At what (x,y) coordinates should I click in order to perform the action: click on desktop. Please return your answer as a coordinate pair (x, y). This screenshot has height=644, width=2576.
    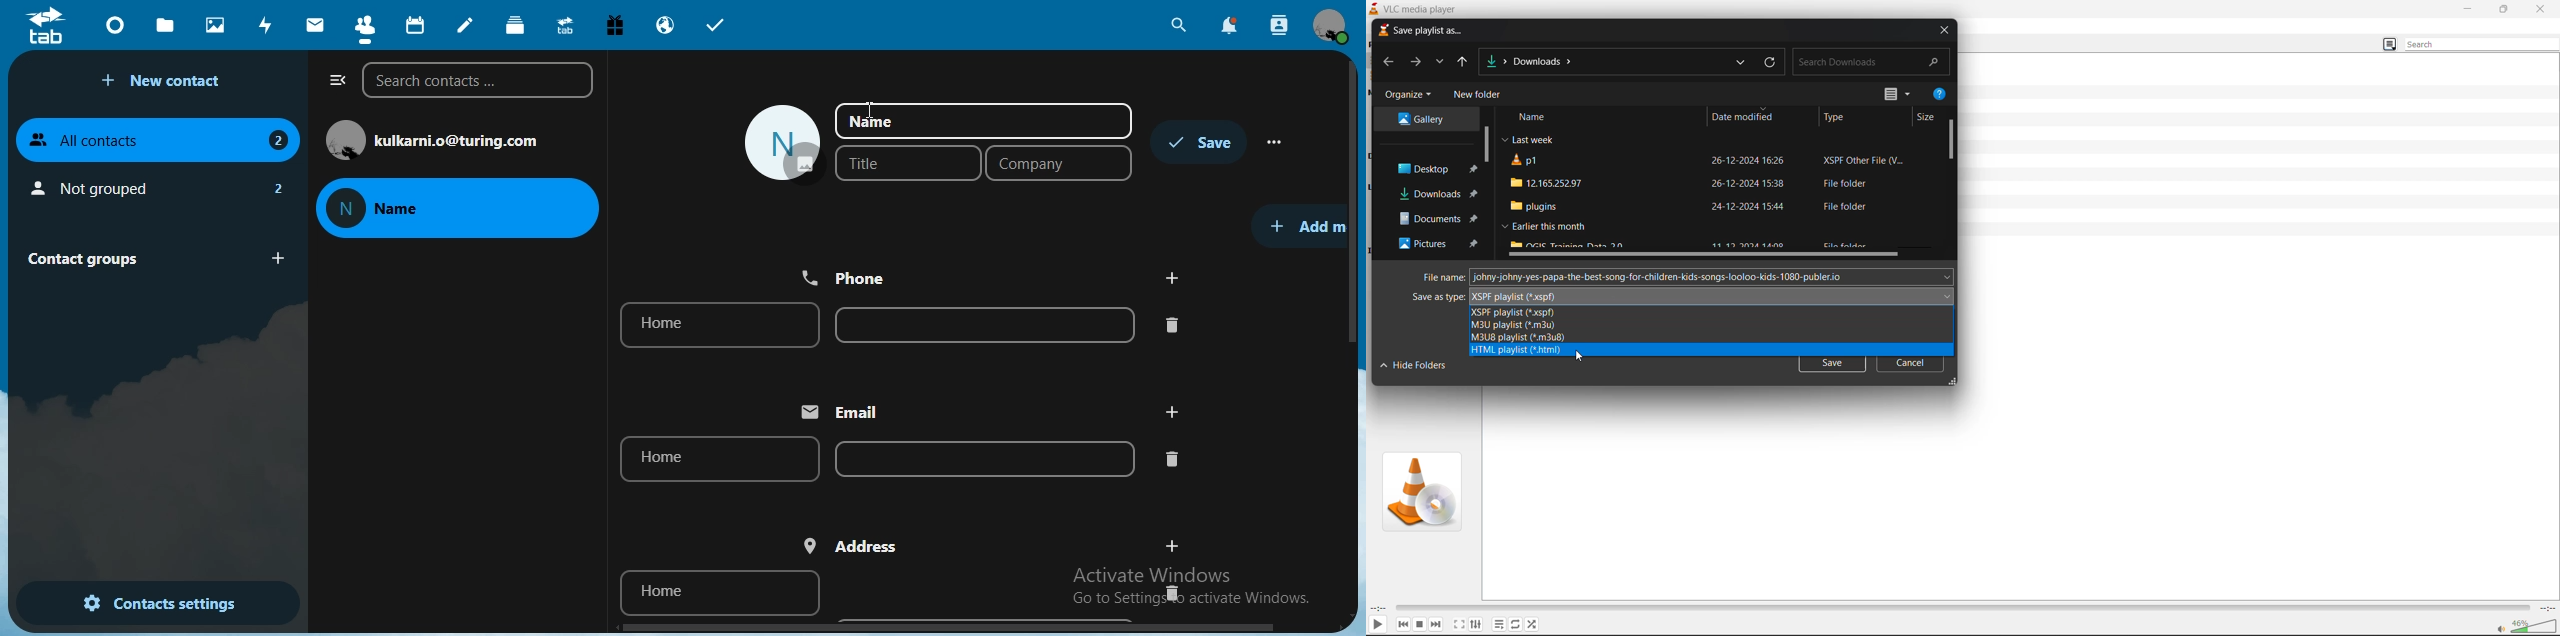
    Looking at the image, I should click on (1429, 169).